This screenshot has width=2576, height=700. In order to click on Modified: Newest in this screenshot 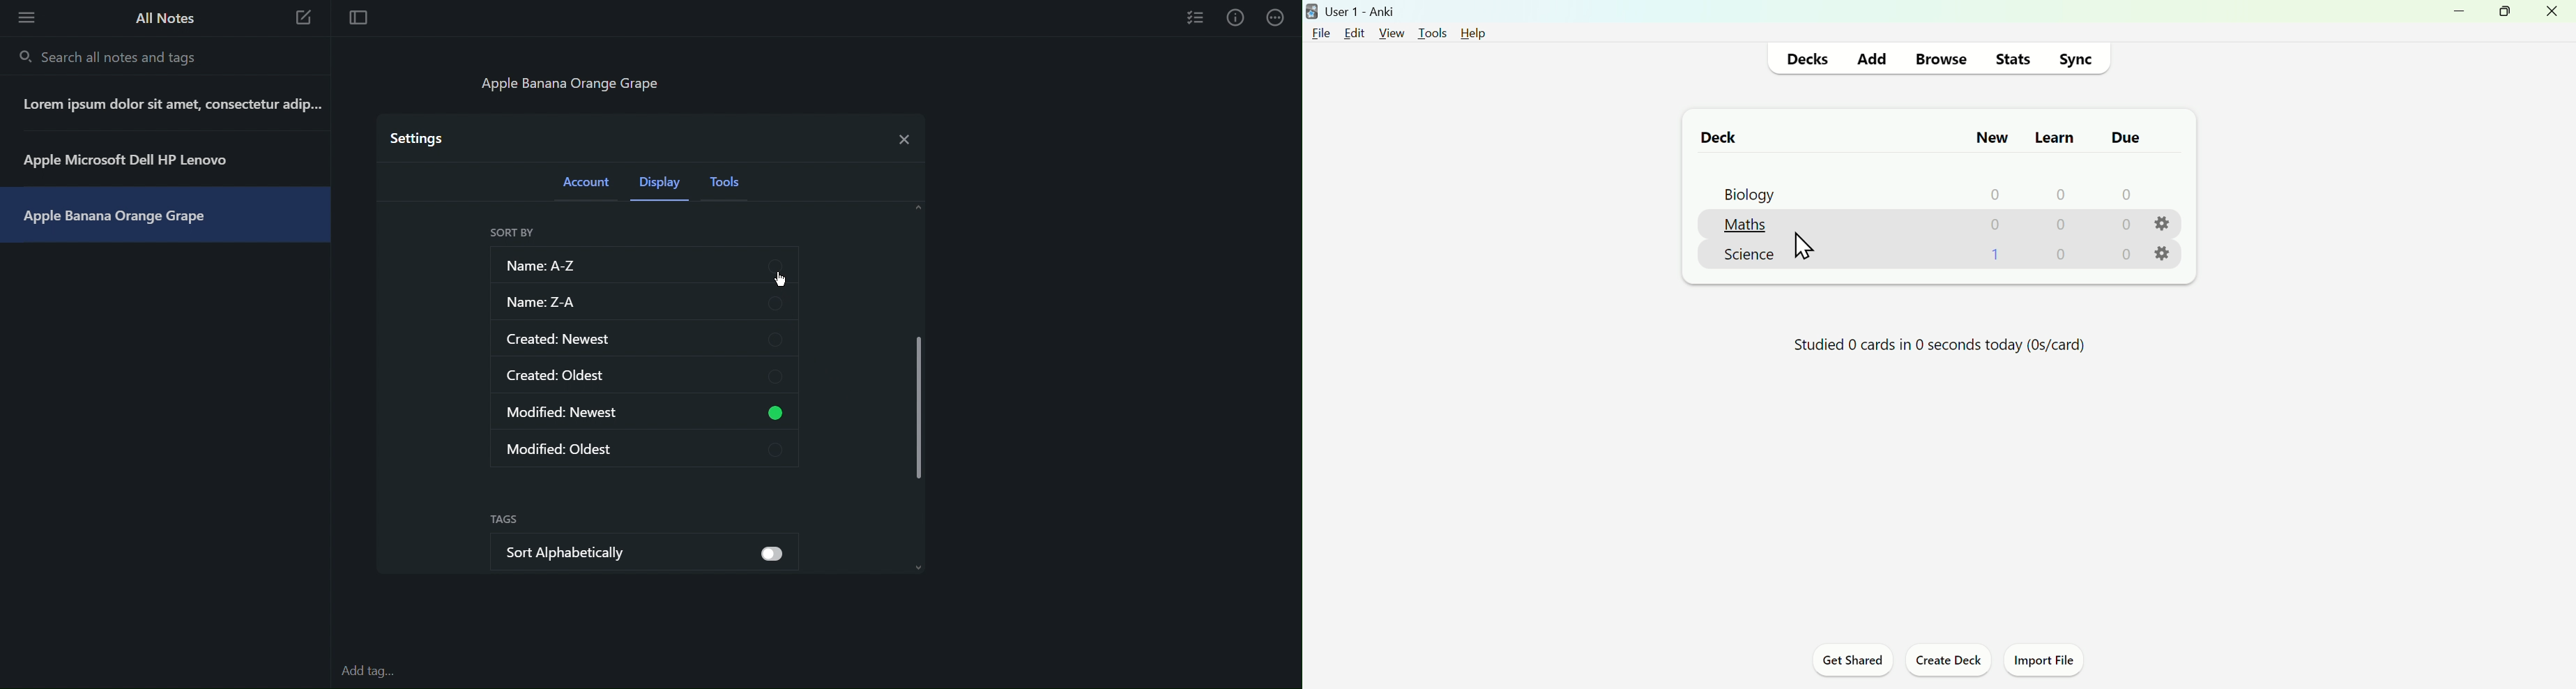, I will do `click(620, 412)`.